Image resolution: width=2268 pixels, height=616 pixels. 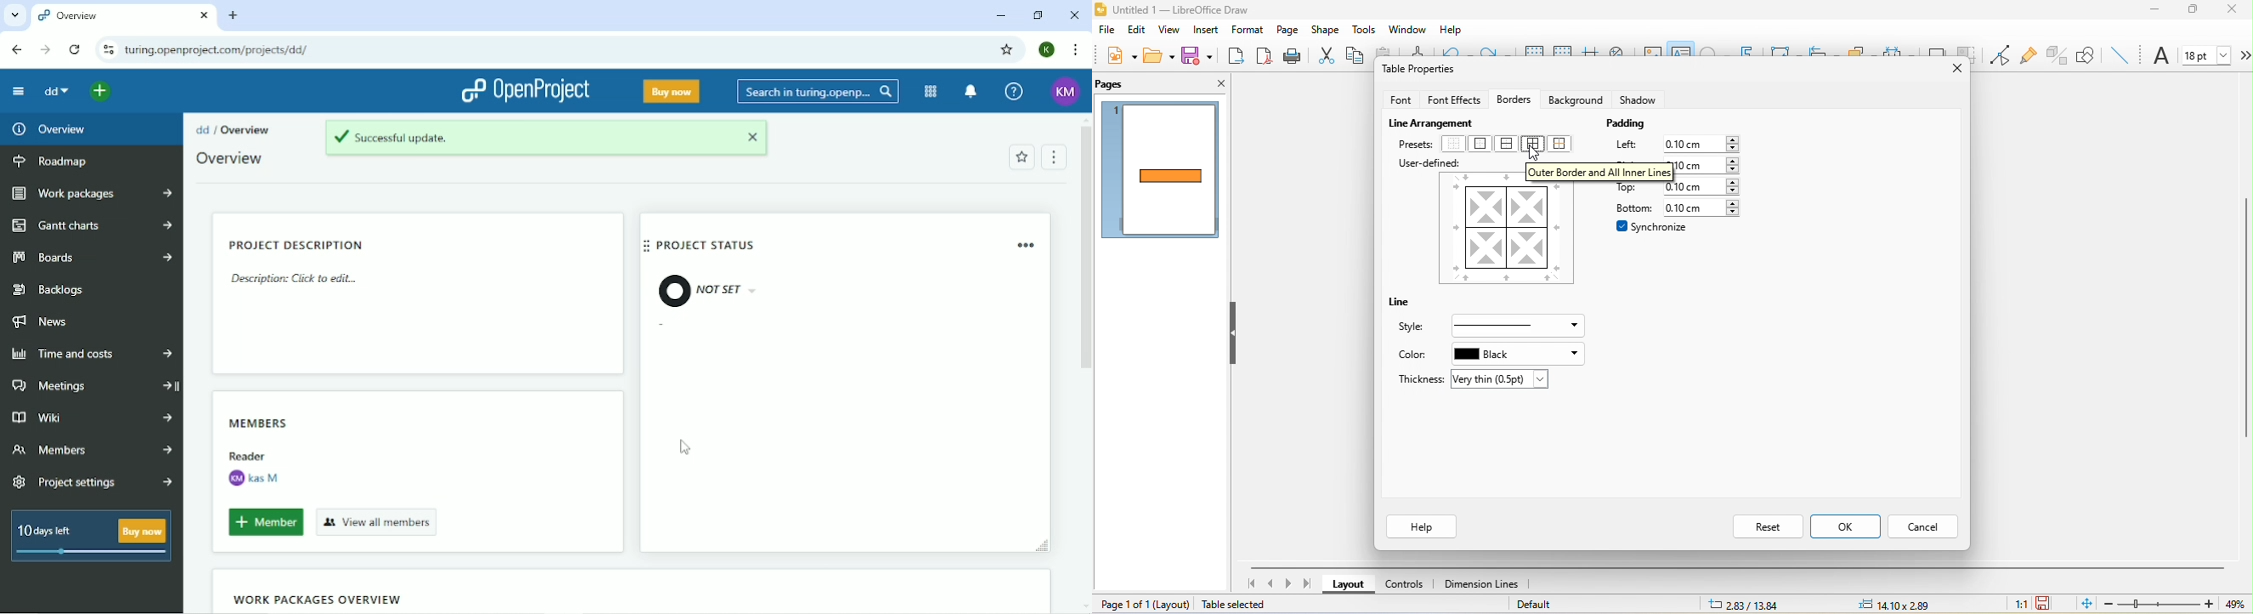 What do you see at coordinates (1533, 148) in the screenshot?
I see `select outer border and all inner line` at bounding box center [1533, 148].